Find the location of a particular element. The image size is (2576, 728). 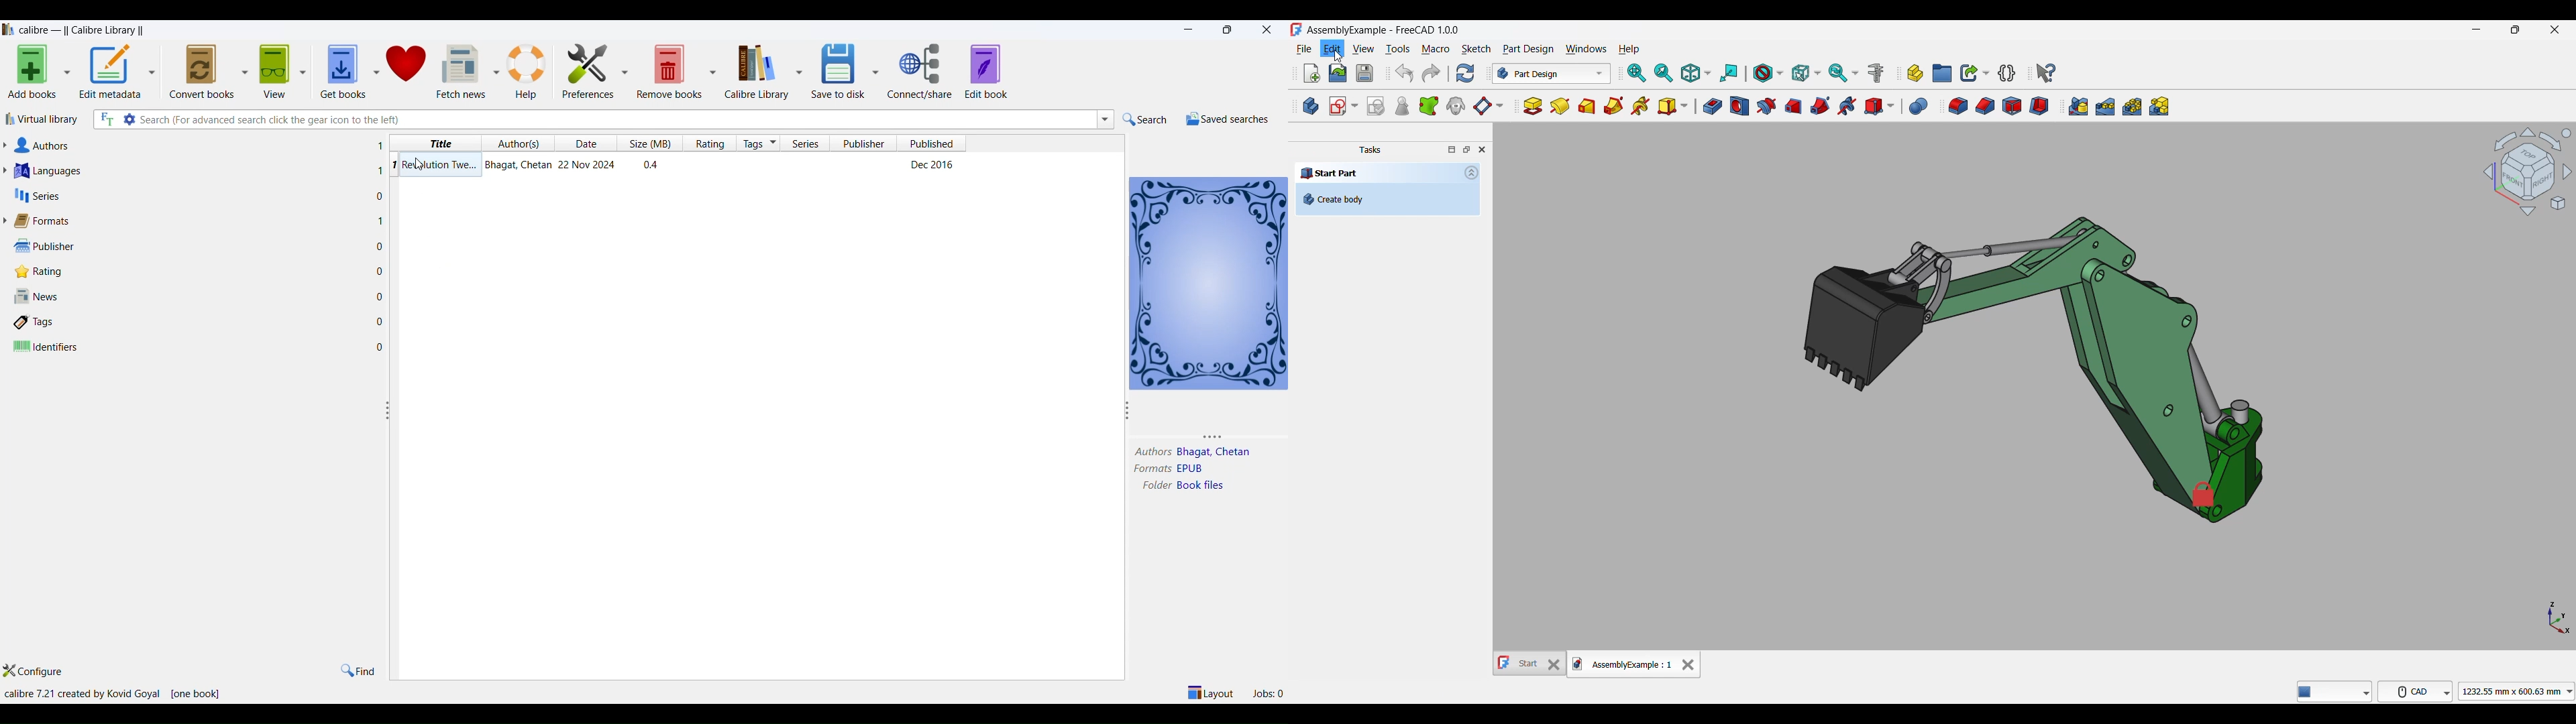

Draft is located at coordinates (2012, 106).